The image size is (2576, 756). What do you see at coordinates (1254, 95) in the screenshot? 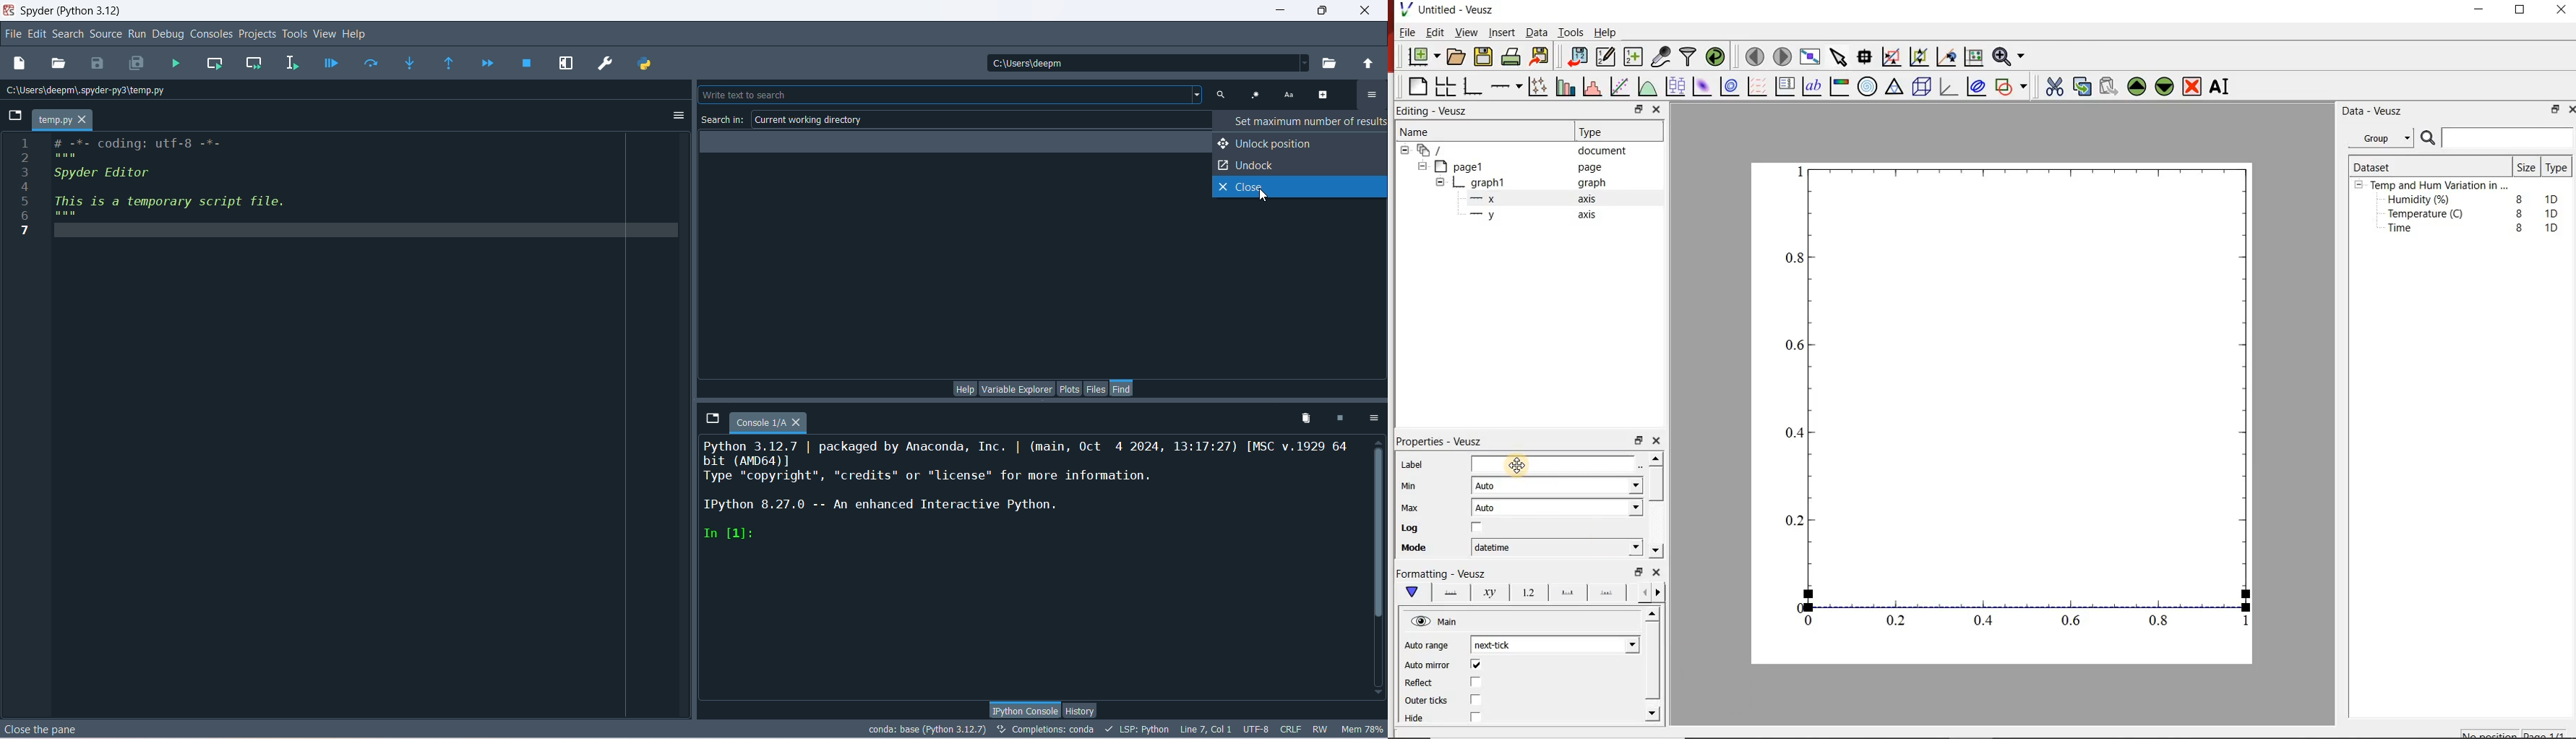
I see `use regular expression` at bounding box center [1254, 95].